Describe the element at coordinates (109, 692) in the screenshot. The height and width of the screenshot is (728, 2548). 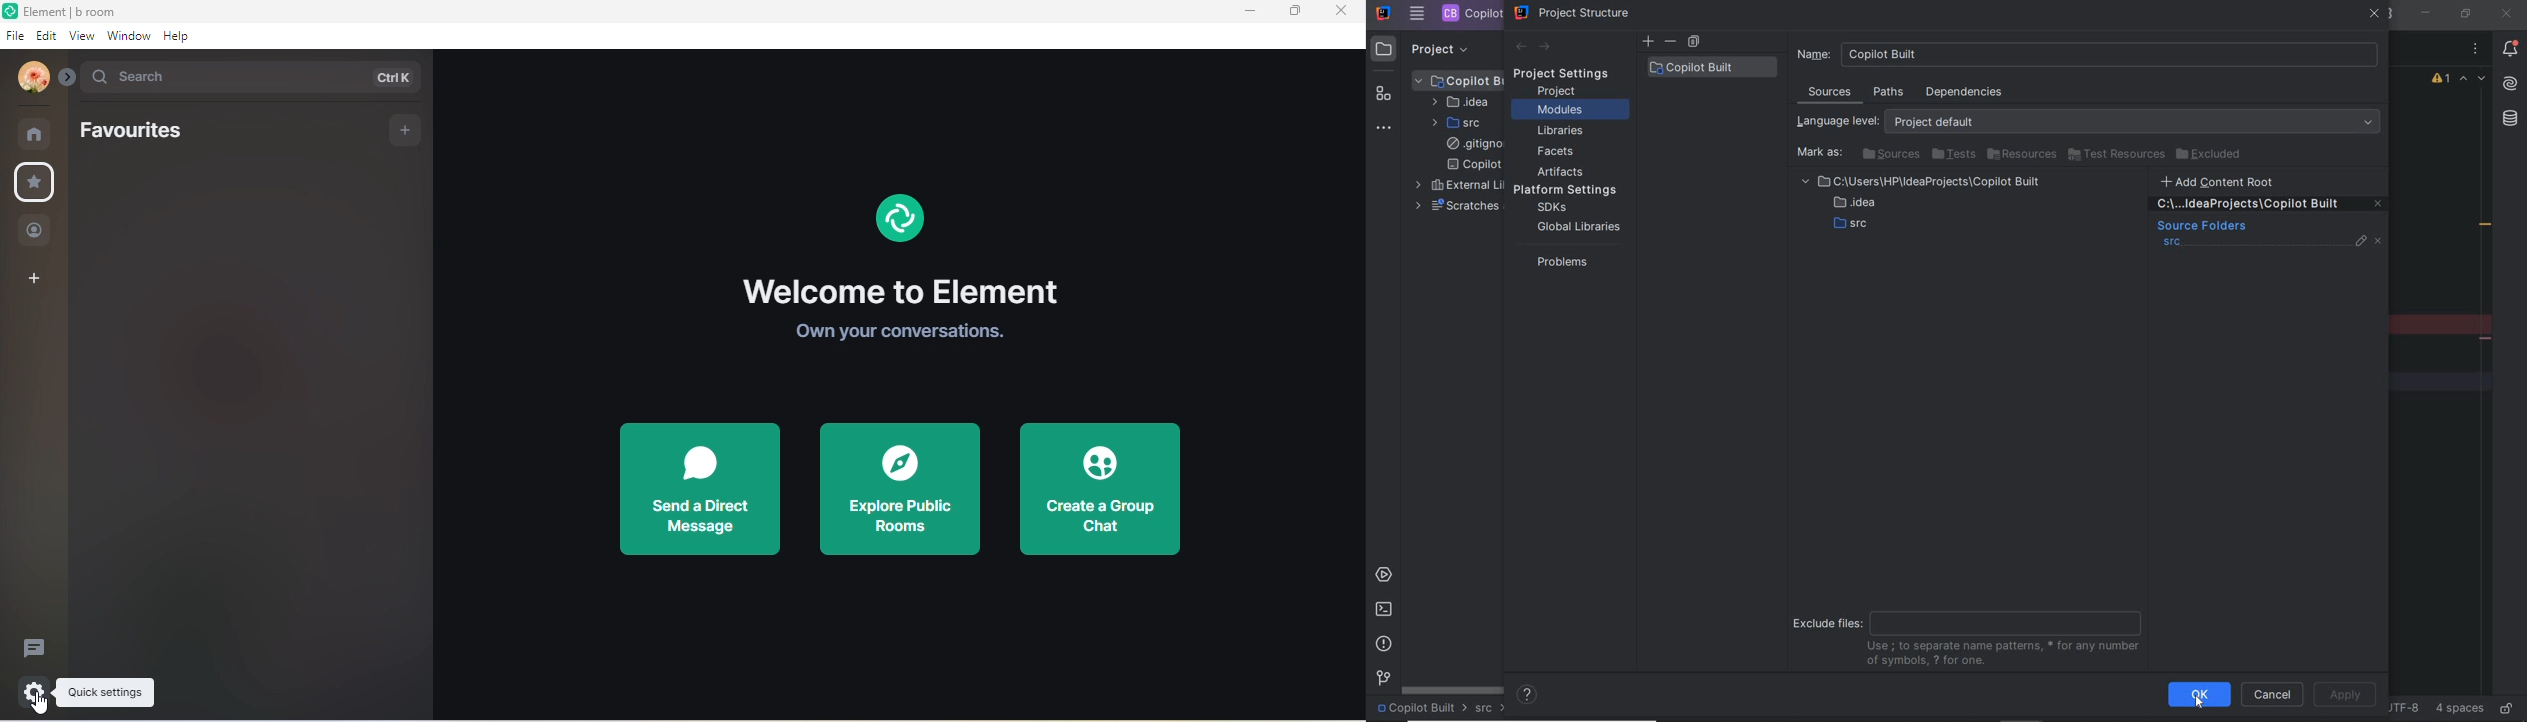
I see `quick settings tooltips` at that location.